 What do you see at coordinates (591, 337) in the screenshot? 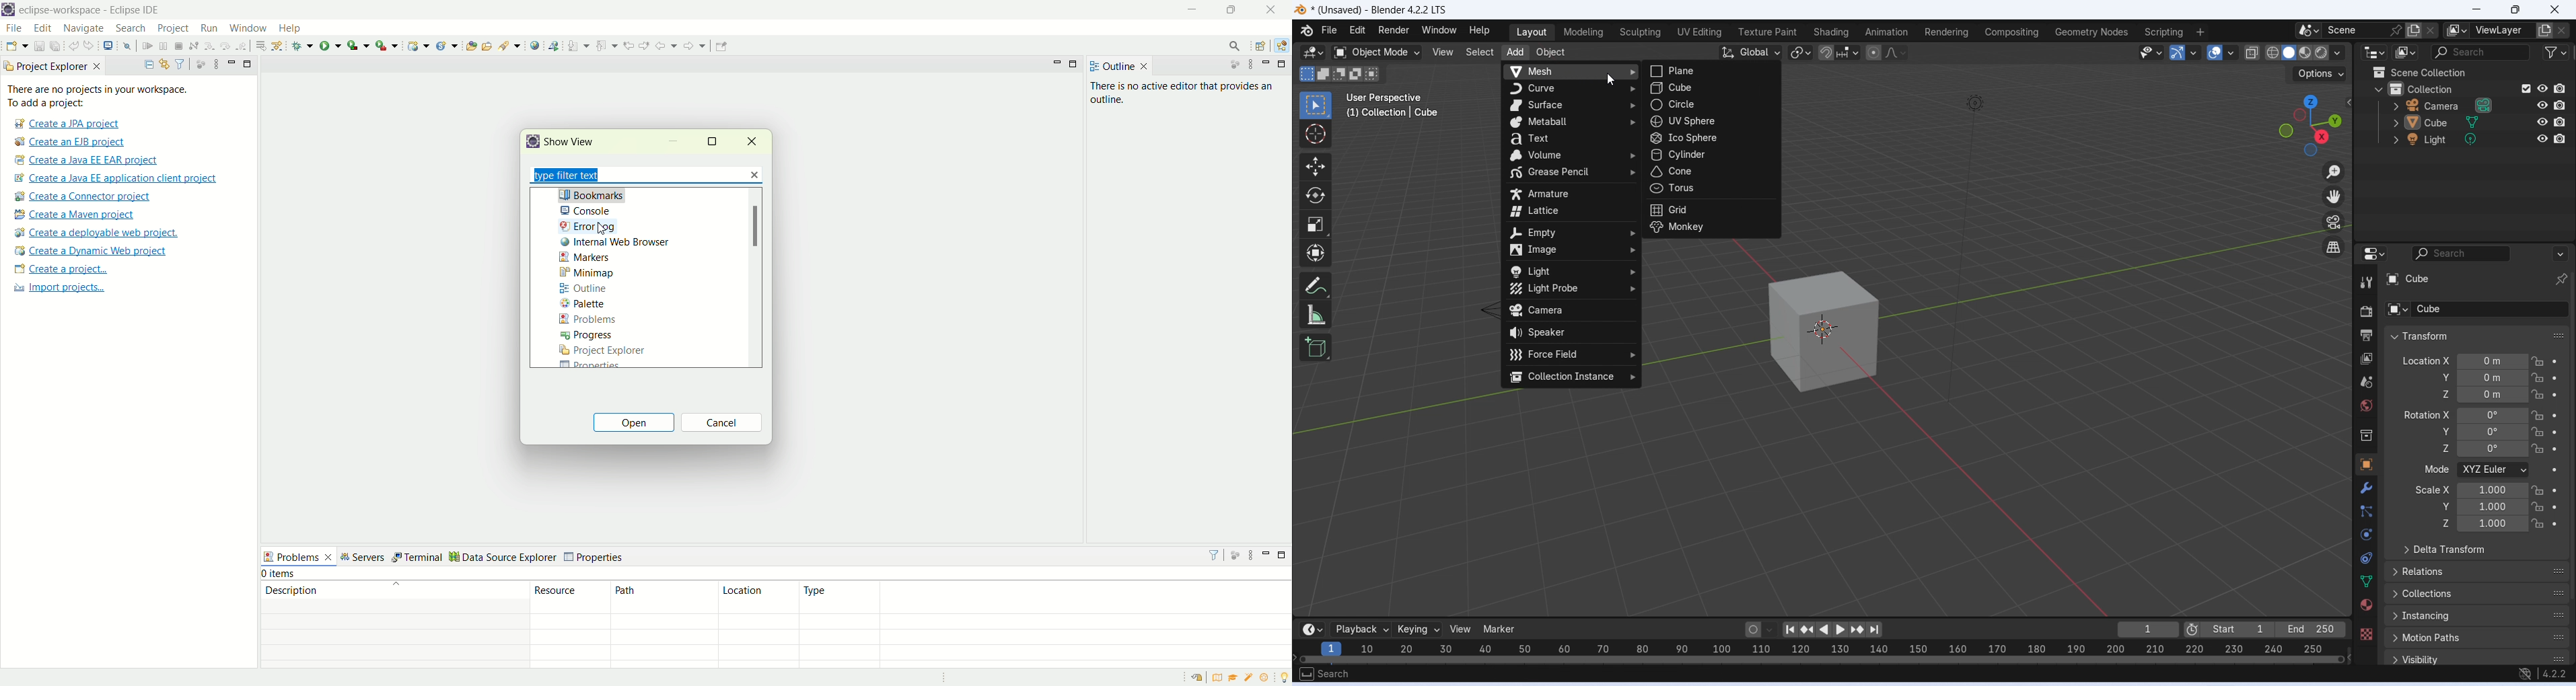
I see `progress` at bounding box center [591, 337].